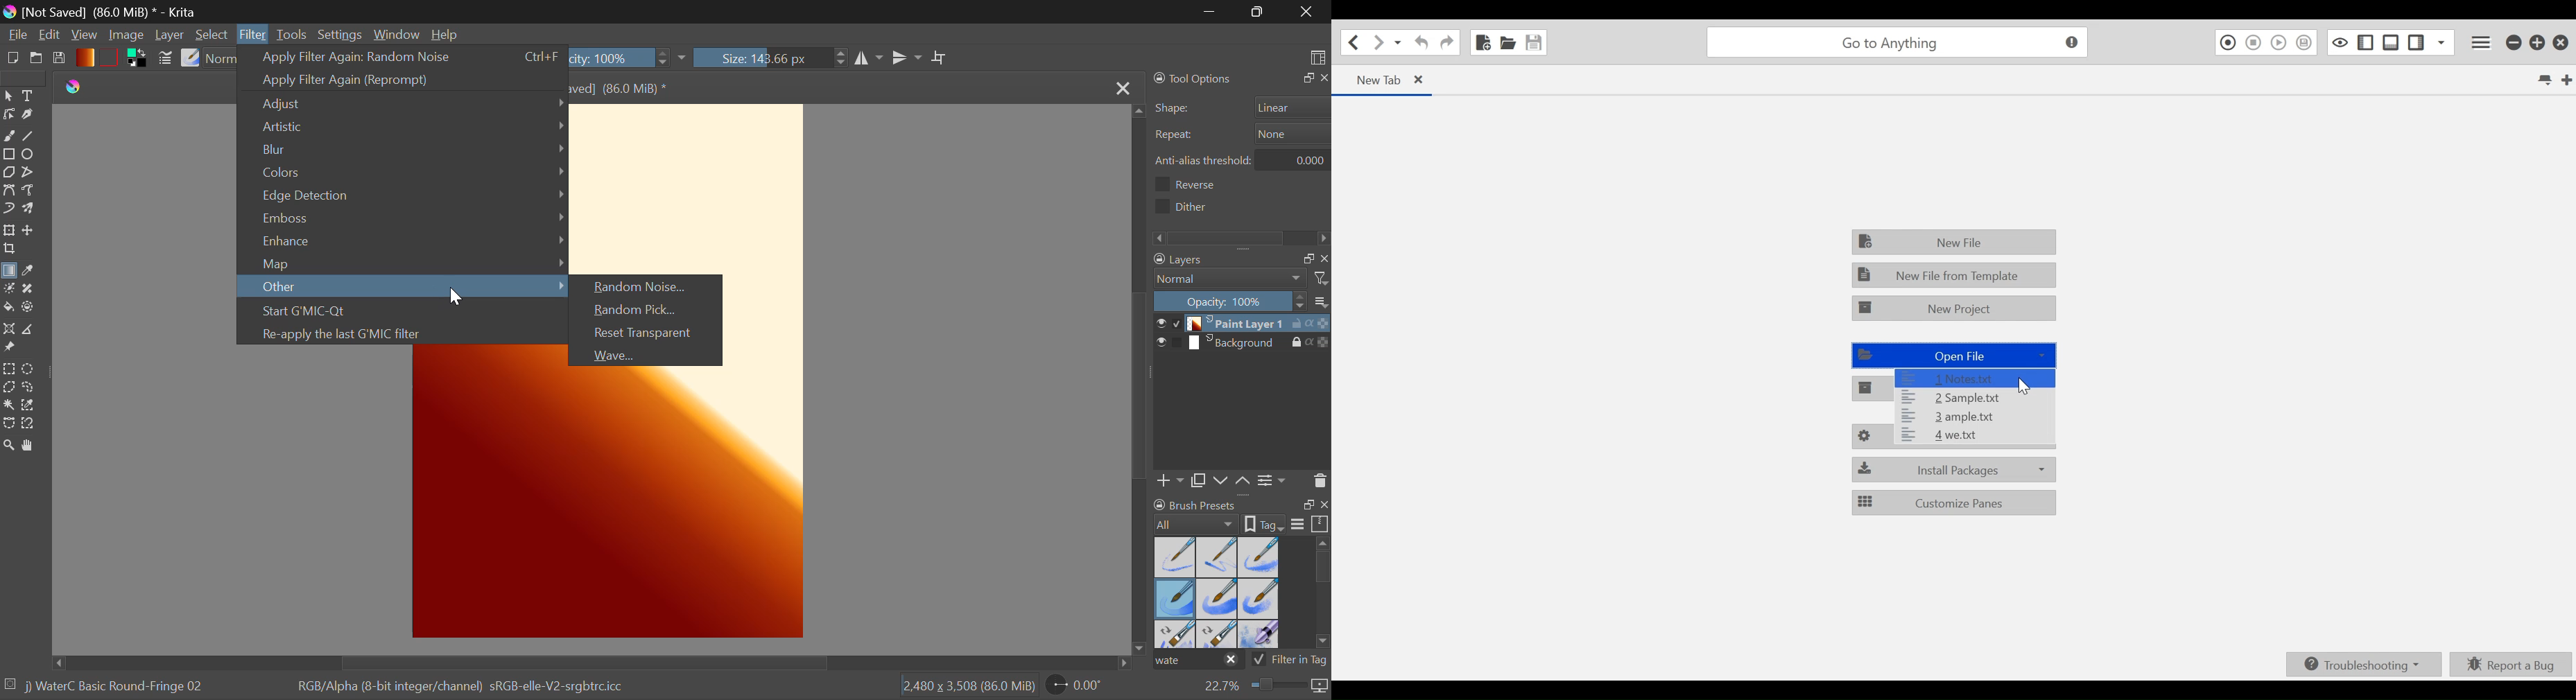 This screenshot has height=700, width=2576. What do you see at coordinates (33, 272) in the screenshot?
I see `Eyedropper` at bounding box center [33, 272].